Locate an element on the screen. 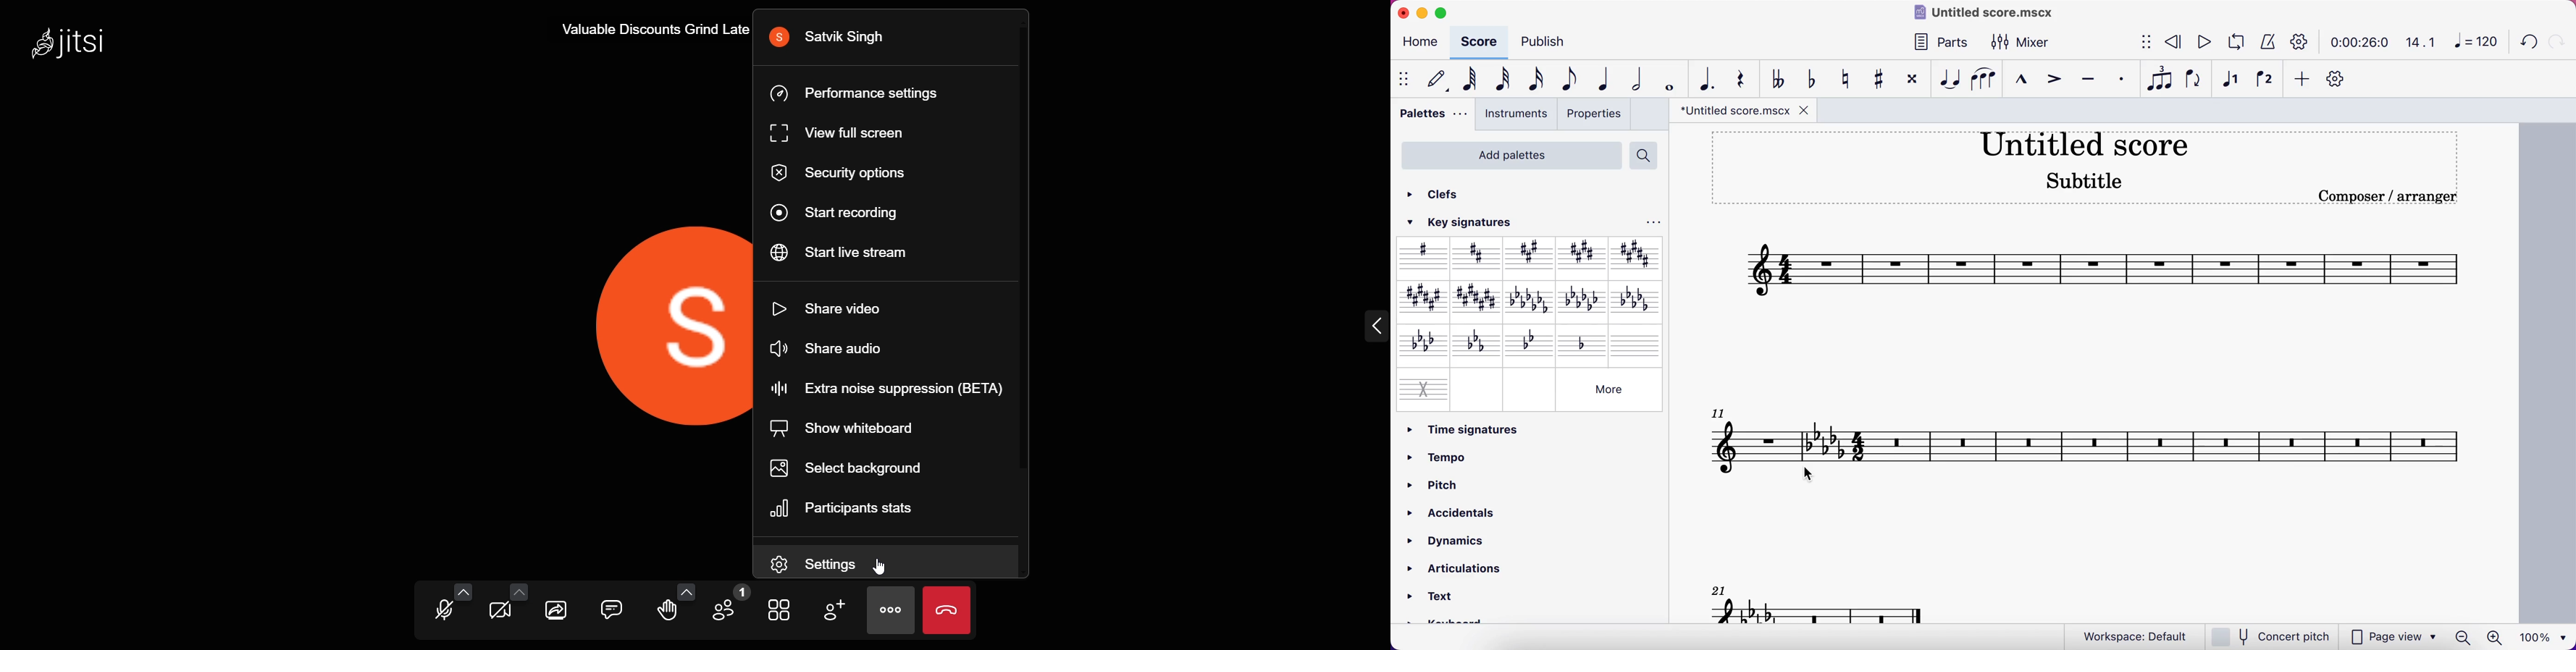 The height and width of the screenshot is (672, 2576). x is located at coordinates (1422, 387).